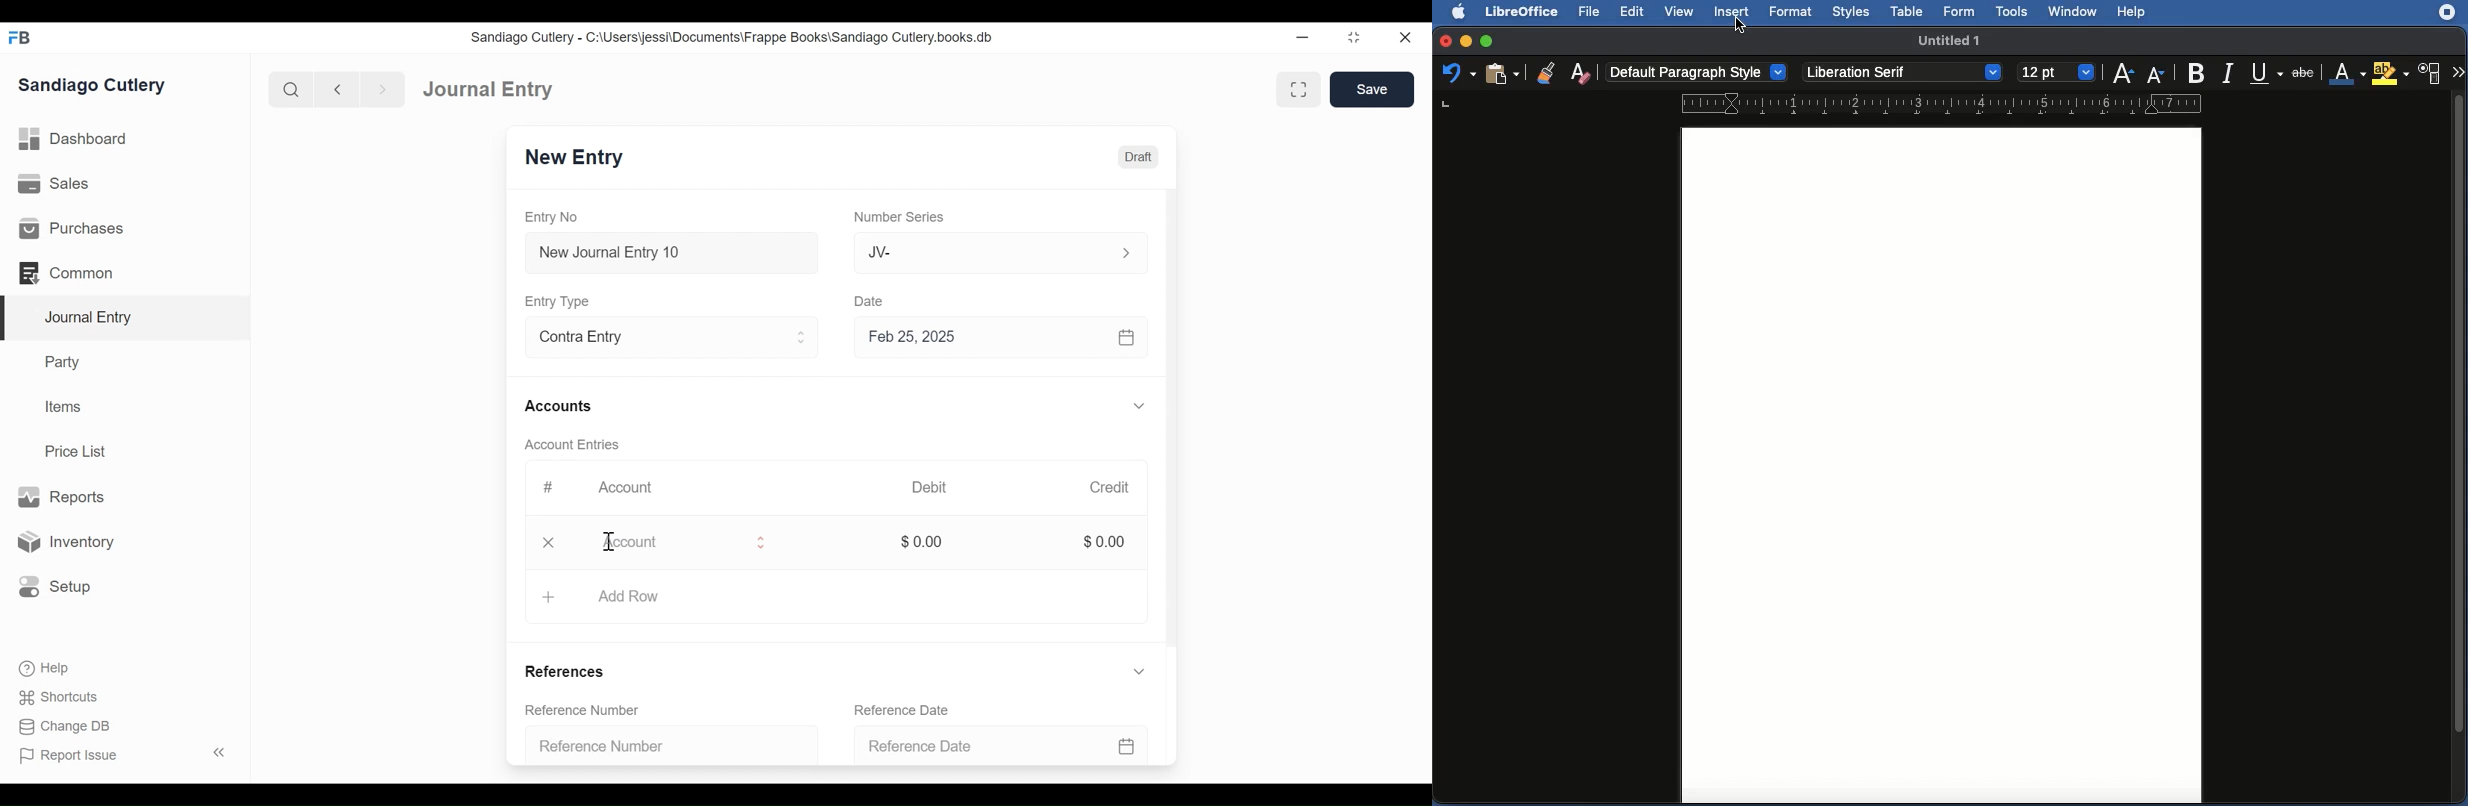  What do you see at coordinates (54, 697) in the screenshot?
I see `Shortcuts` at bounding box center [54, 697].